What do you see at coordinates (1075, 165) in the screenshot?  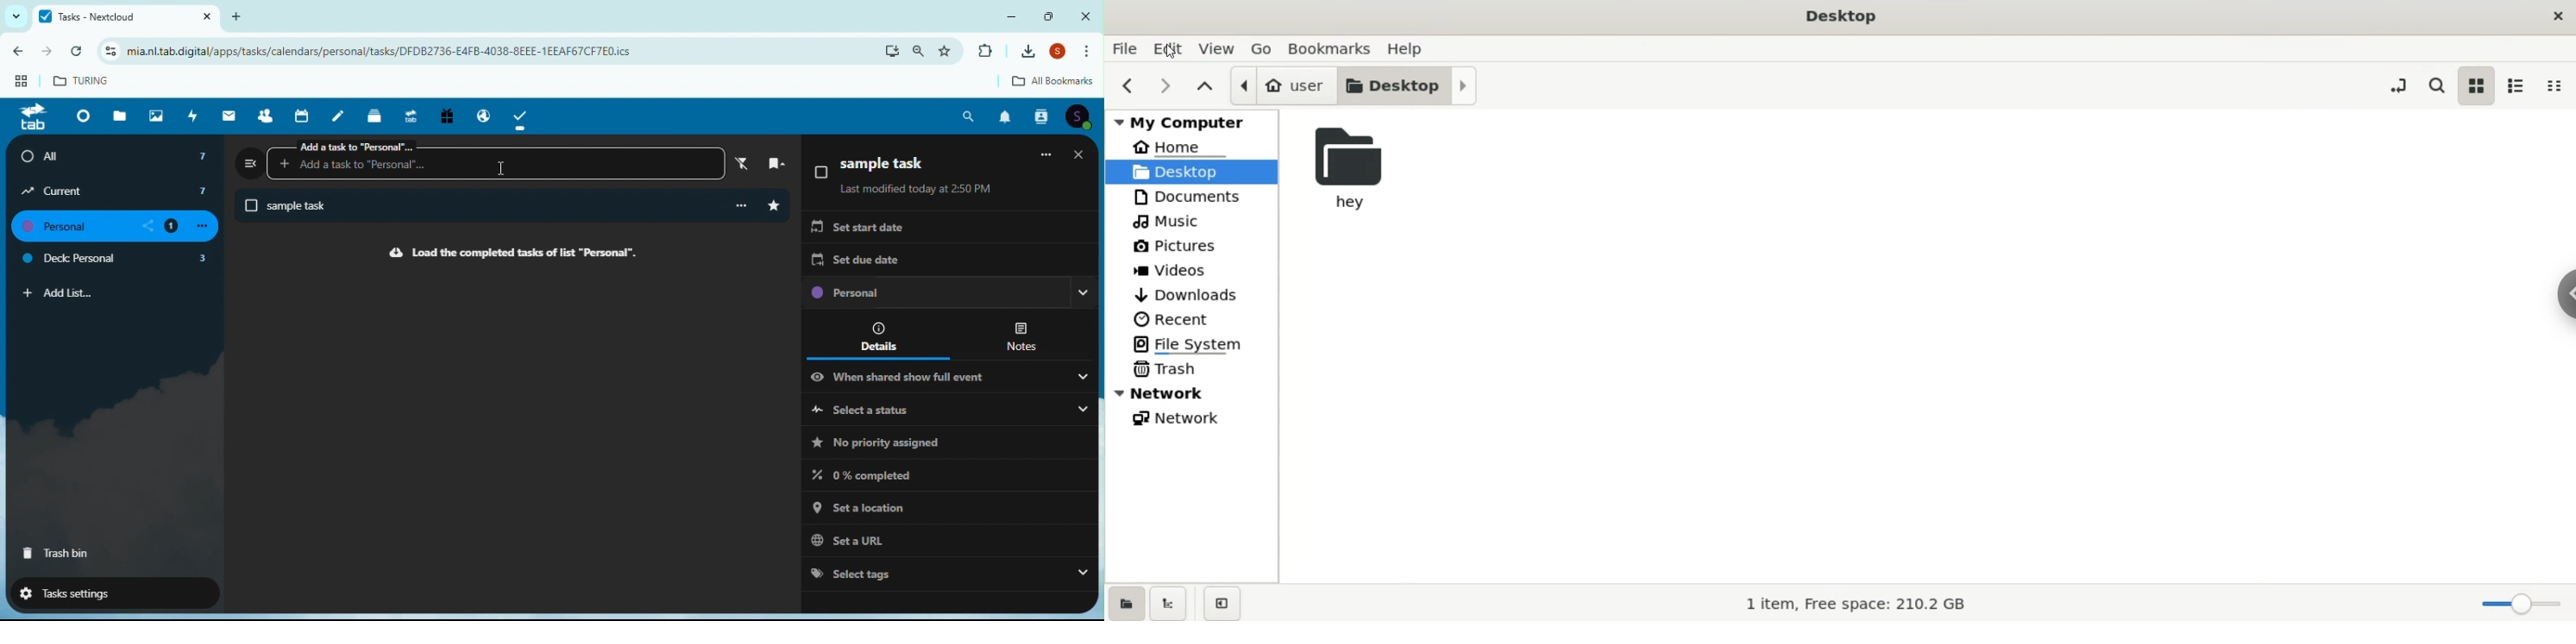 I see `Change sort order` at bounding box center [1075, 165].